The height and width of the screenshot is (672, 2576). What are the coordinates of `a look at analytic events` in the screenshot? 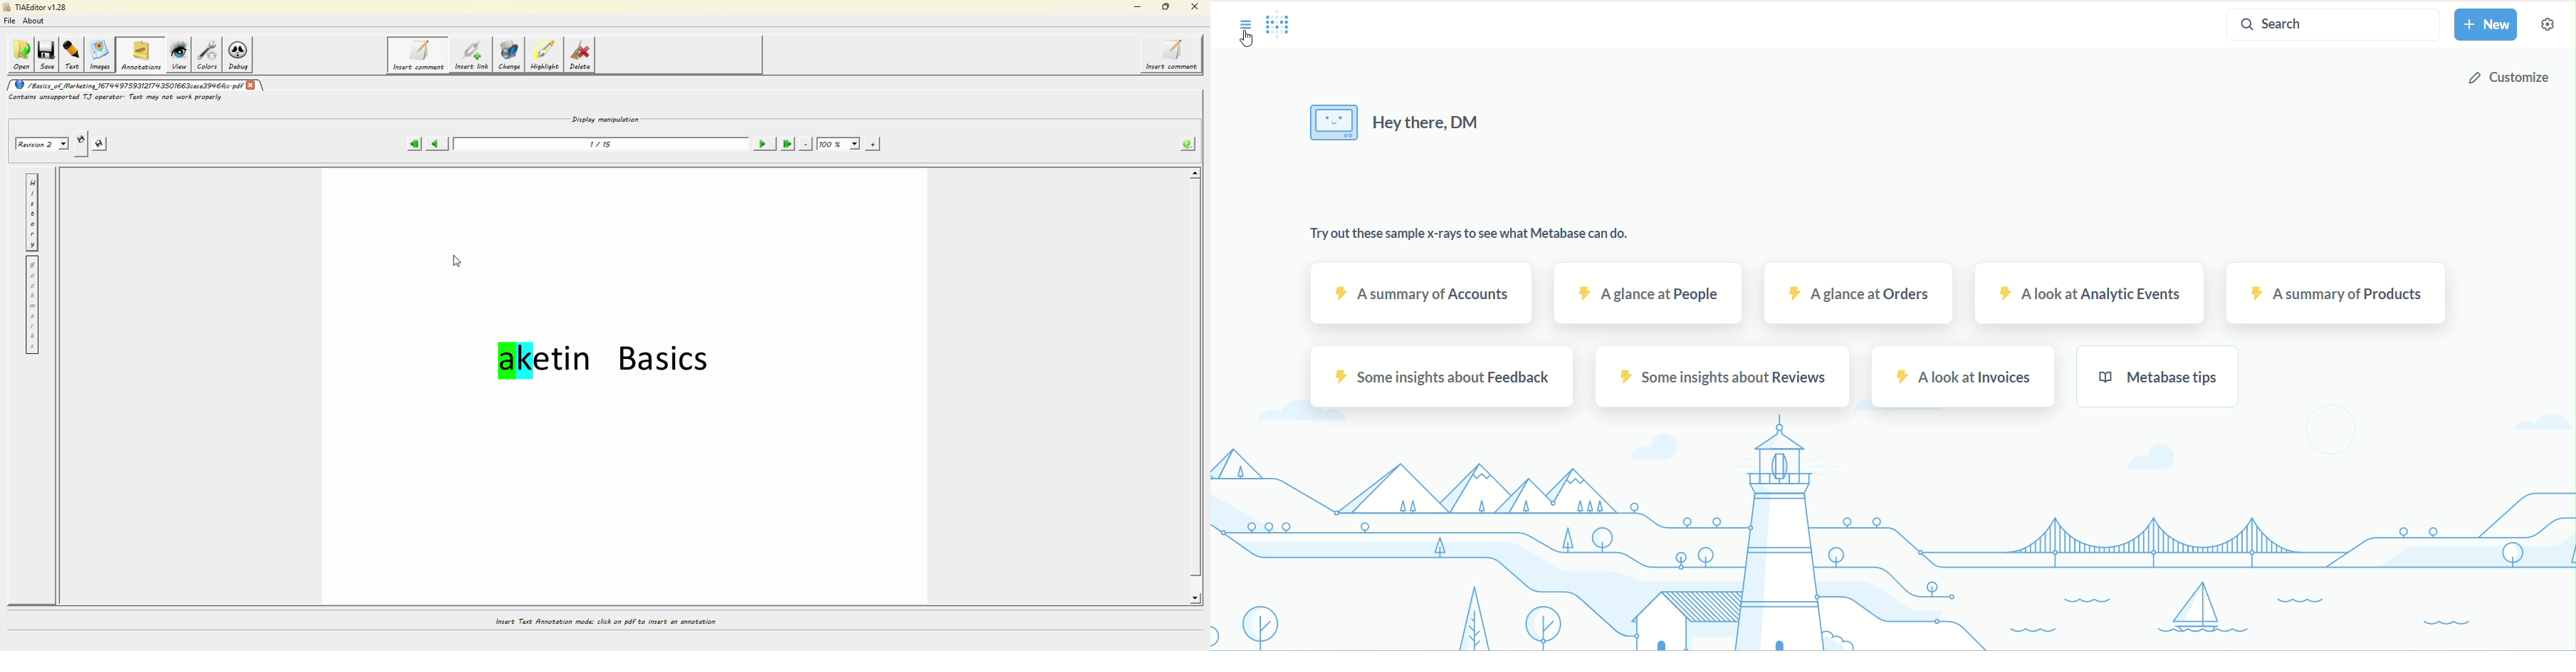 It's located at (2093, 293).